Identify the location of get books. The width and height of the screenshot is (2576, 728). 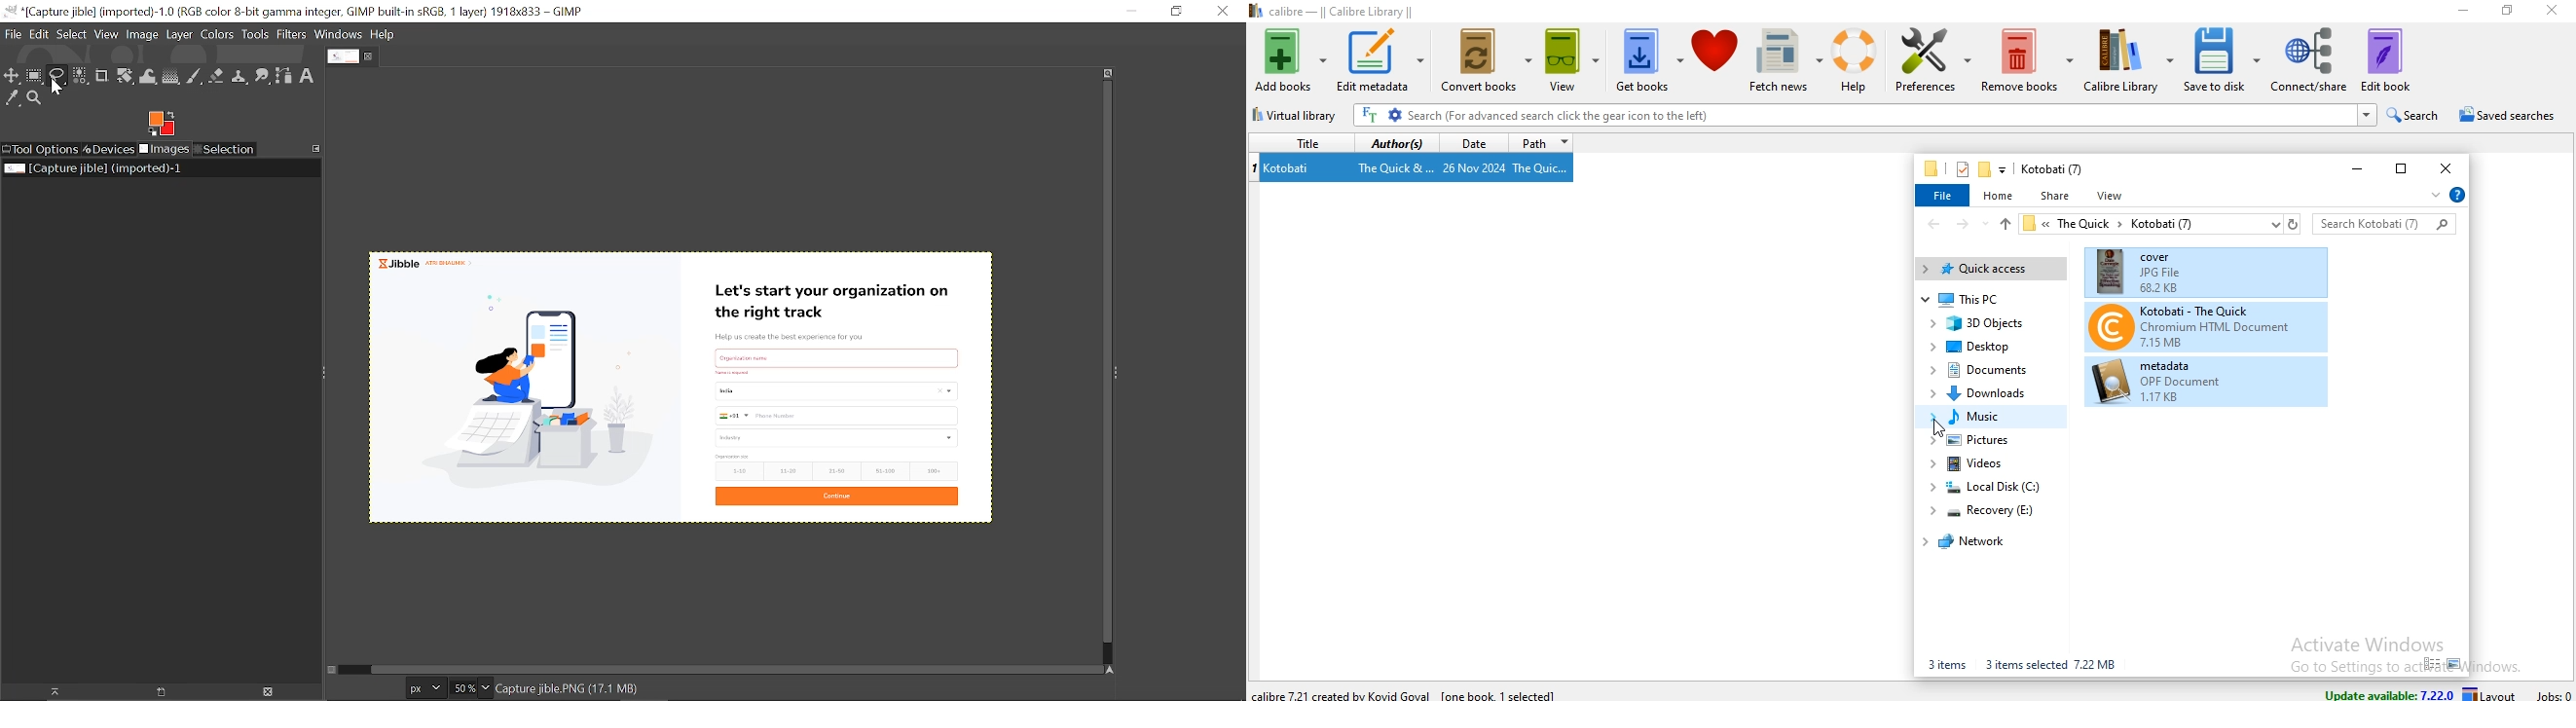
(1649, 61).